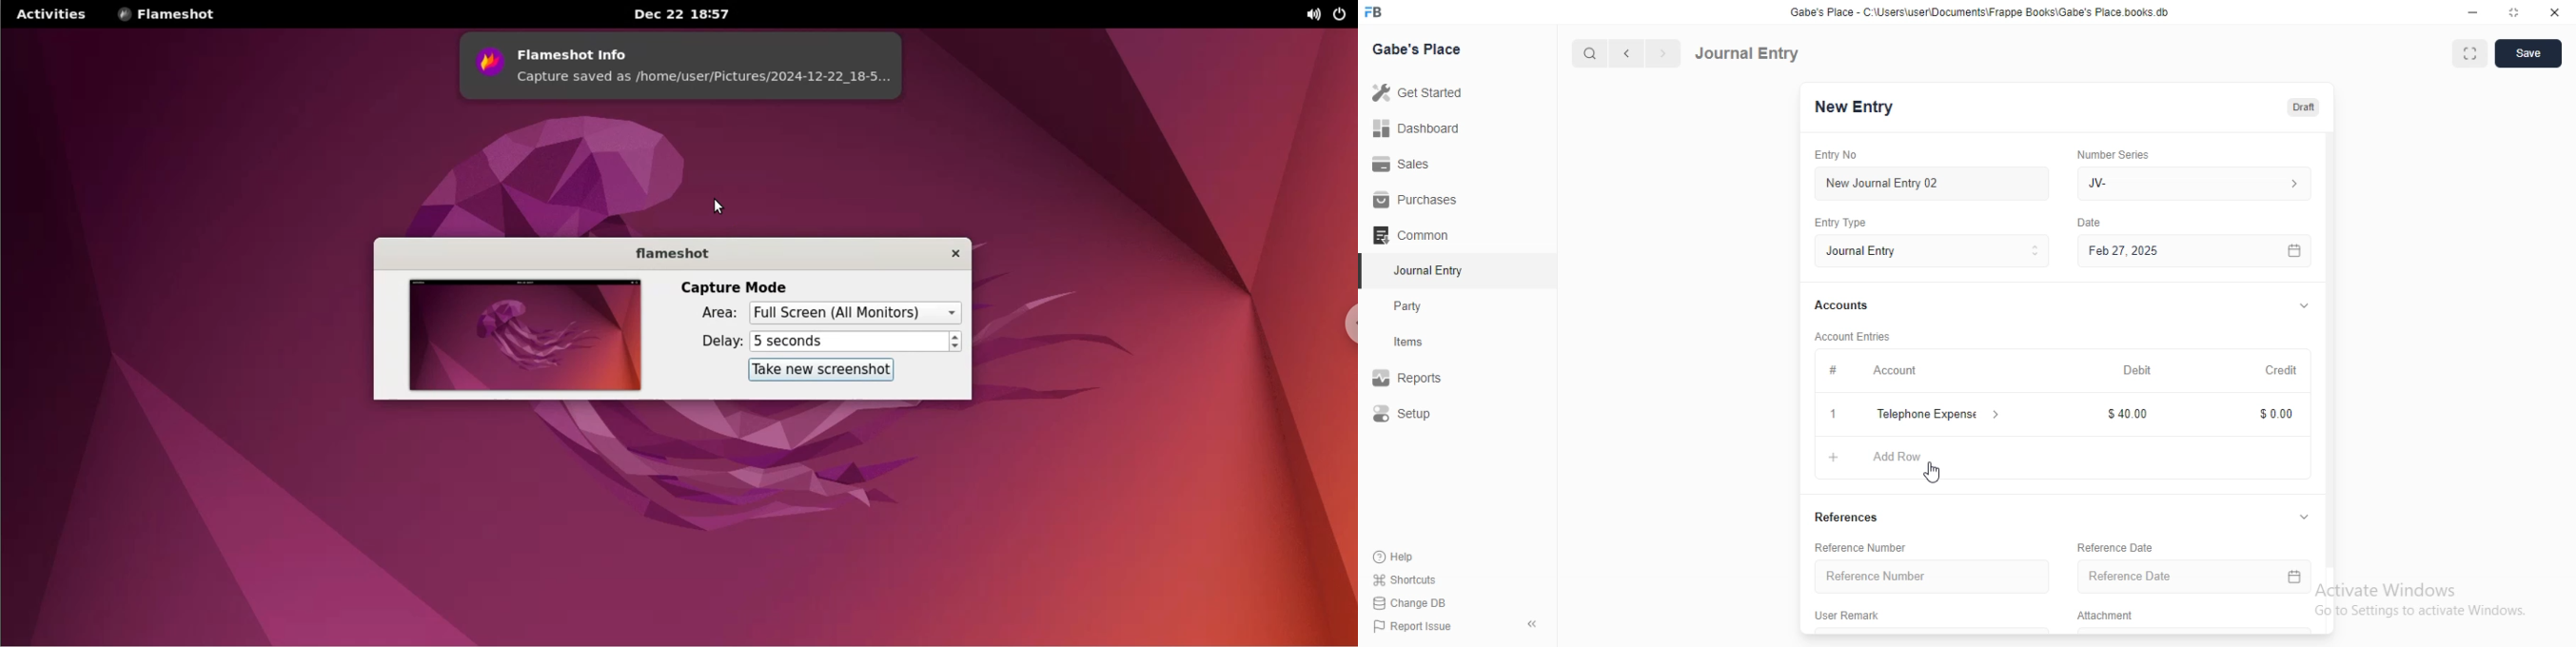 This screenshot has height=672, width=2576. I want to click on Reference Date., so click(2193, 578).